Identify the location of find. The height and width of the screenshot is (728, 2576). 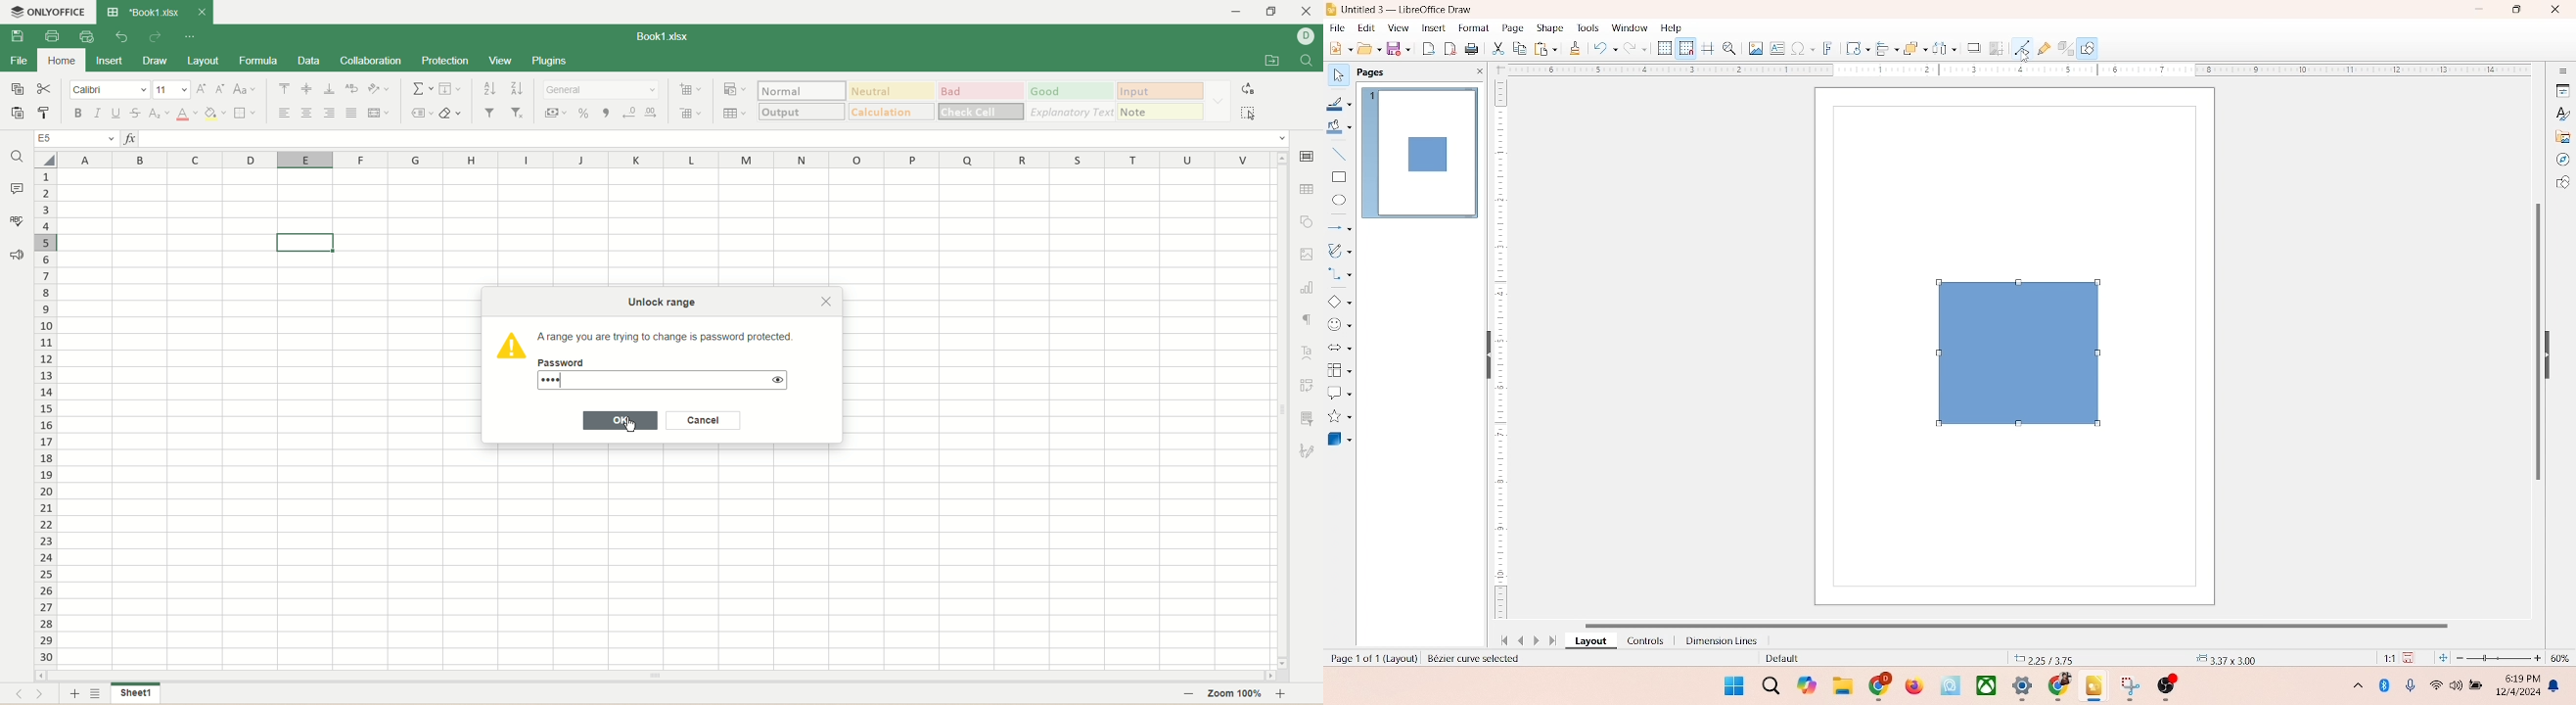
(1308, 61).